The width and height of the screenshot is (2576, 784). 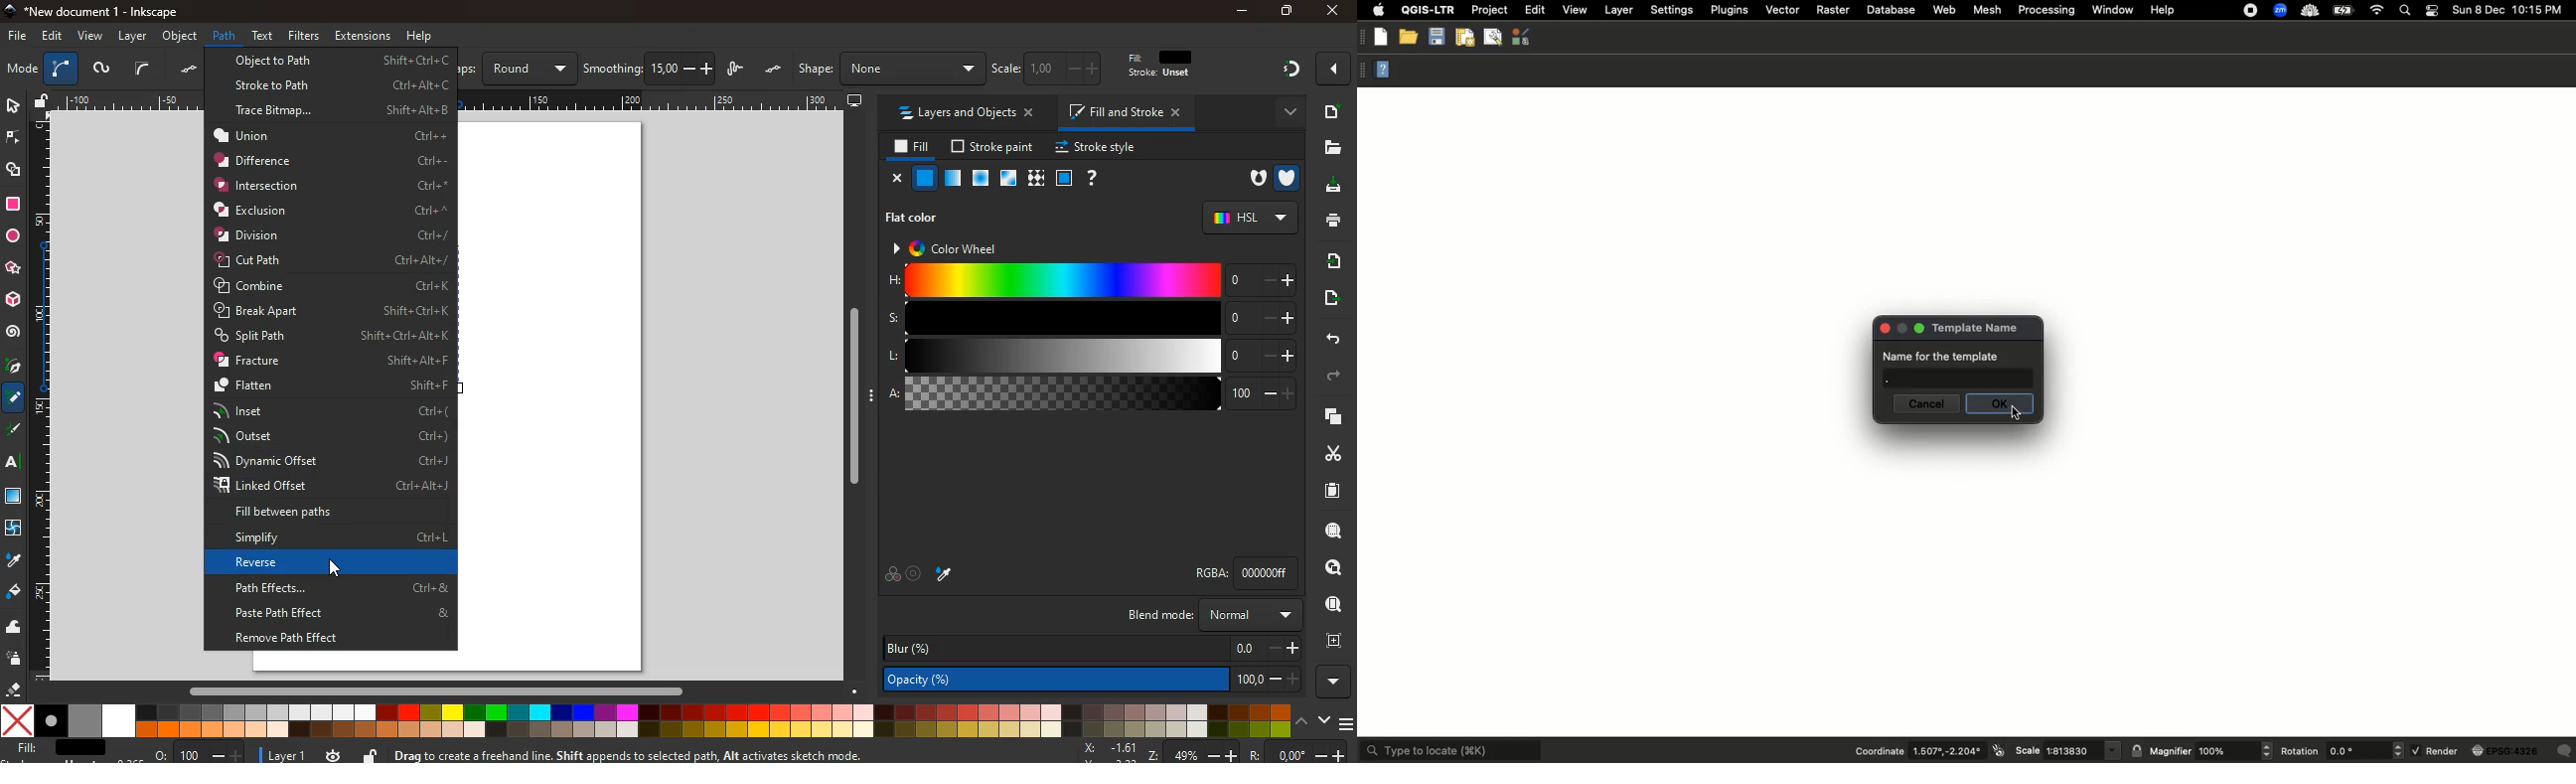 I want to click on drop, so click(x=13, y=561).